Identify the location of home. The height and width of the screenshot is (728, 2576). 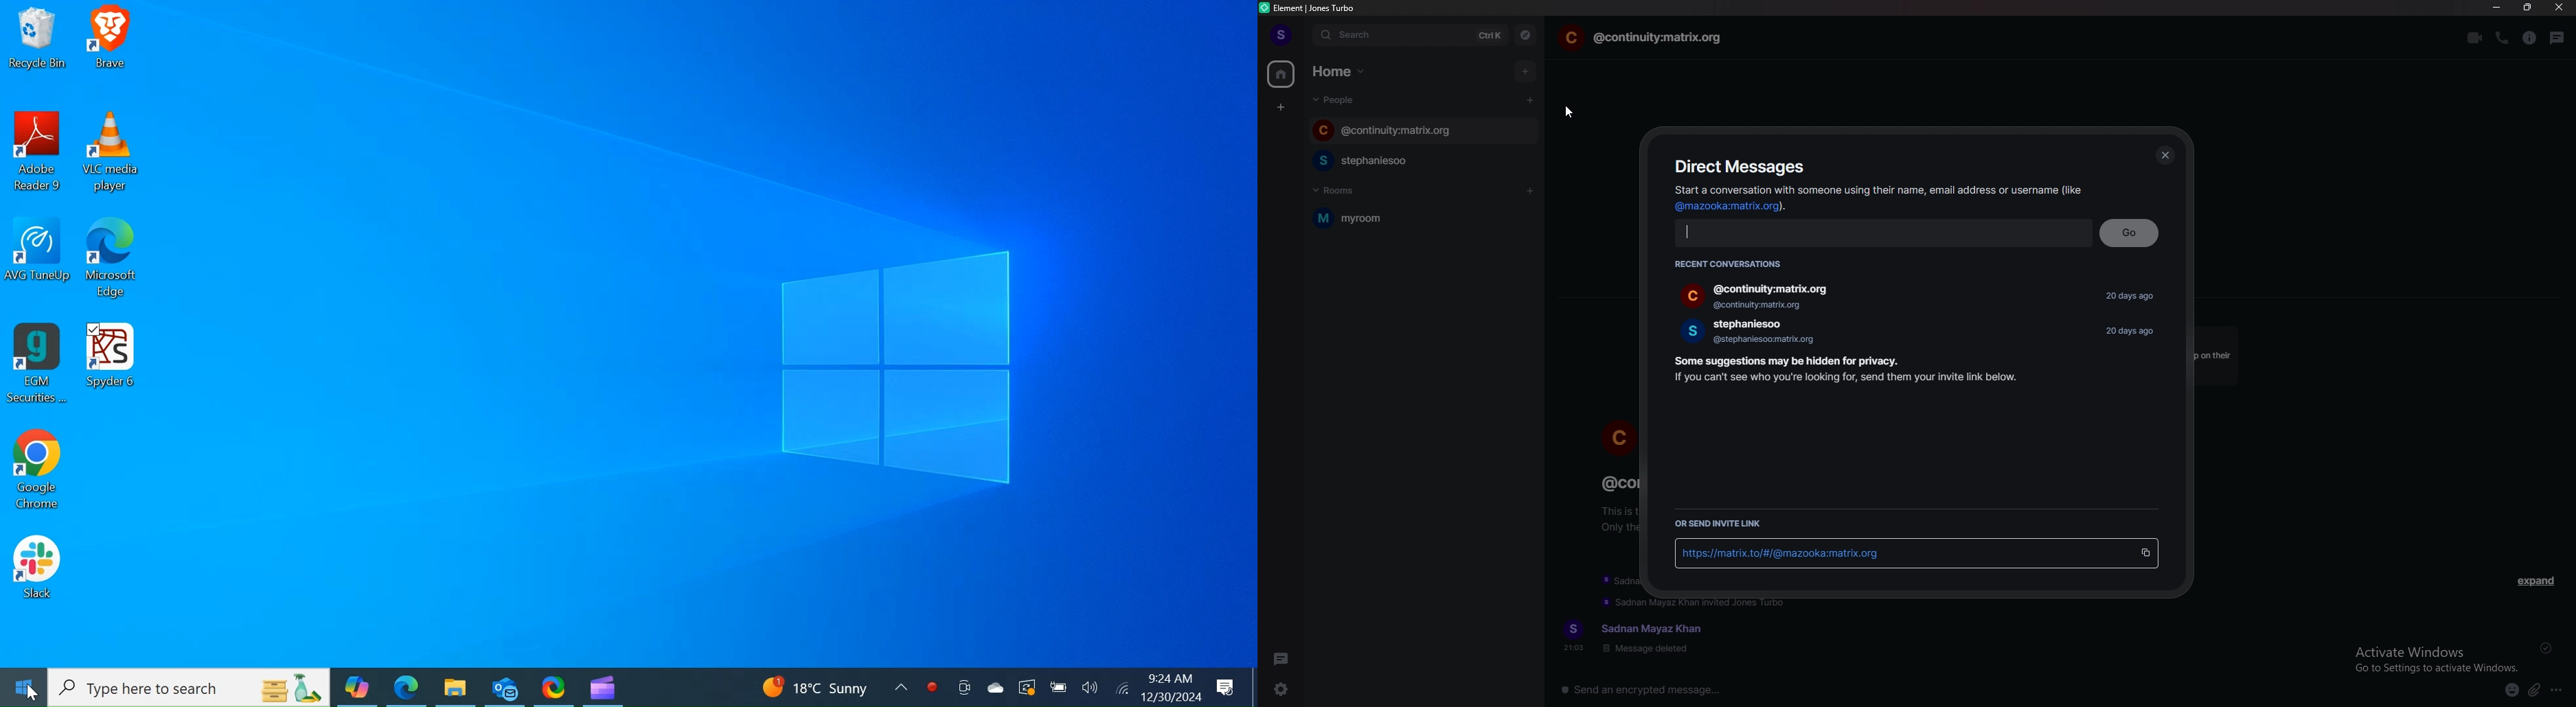
(1342, 71).